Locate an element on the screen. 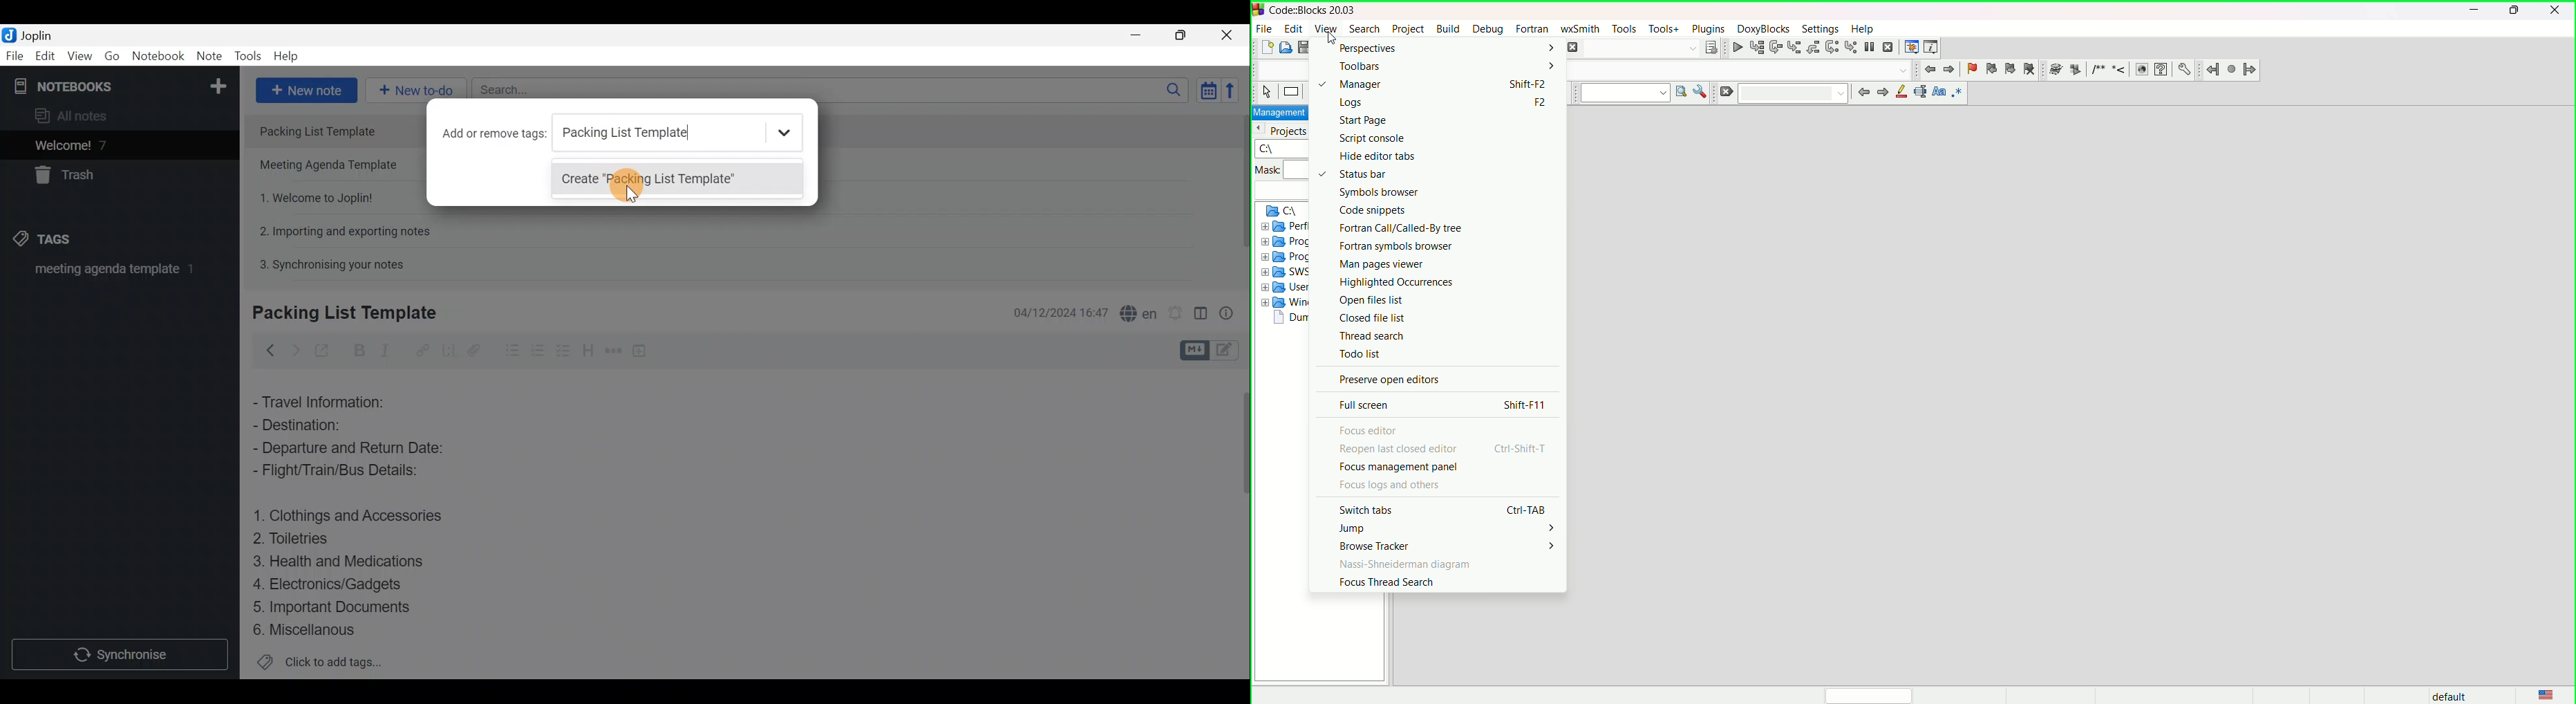 This screenshot has height=728, width=2576. Trash is located at coordinates (70, 177).